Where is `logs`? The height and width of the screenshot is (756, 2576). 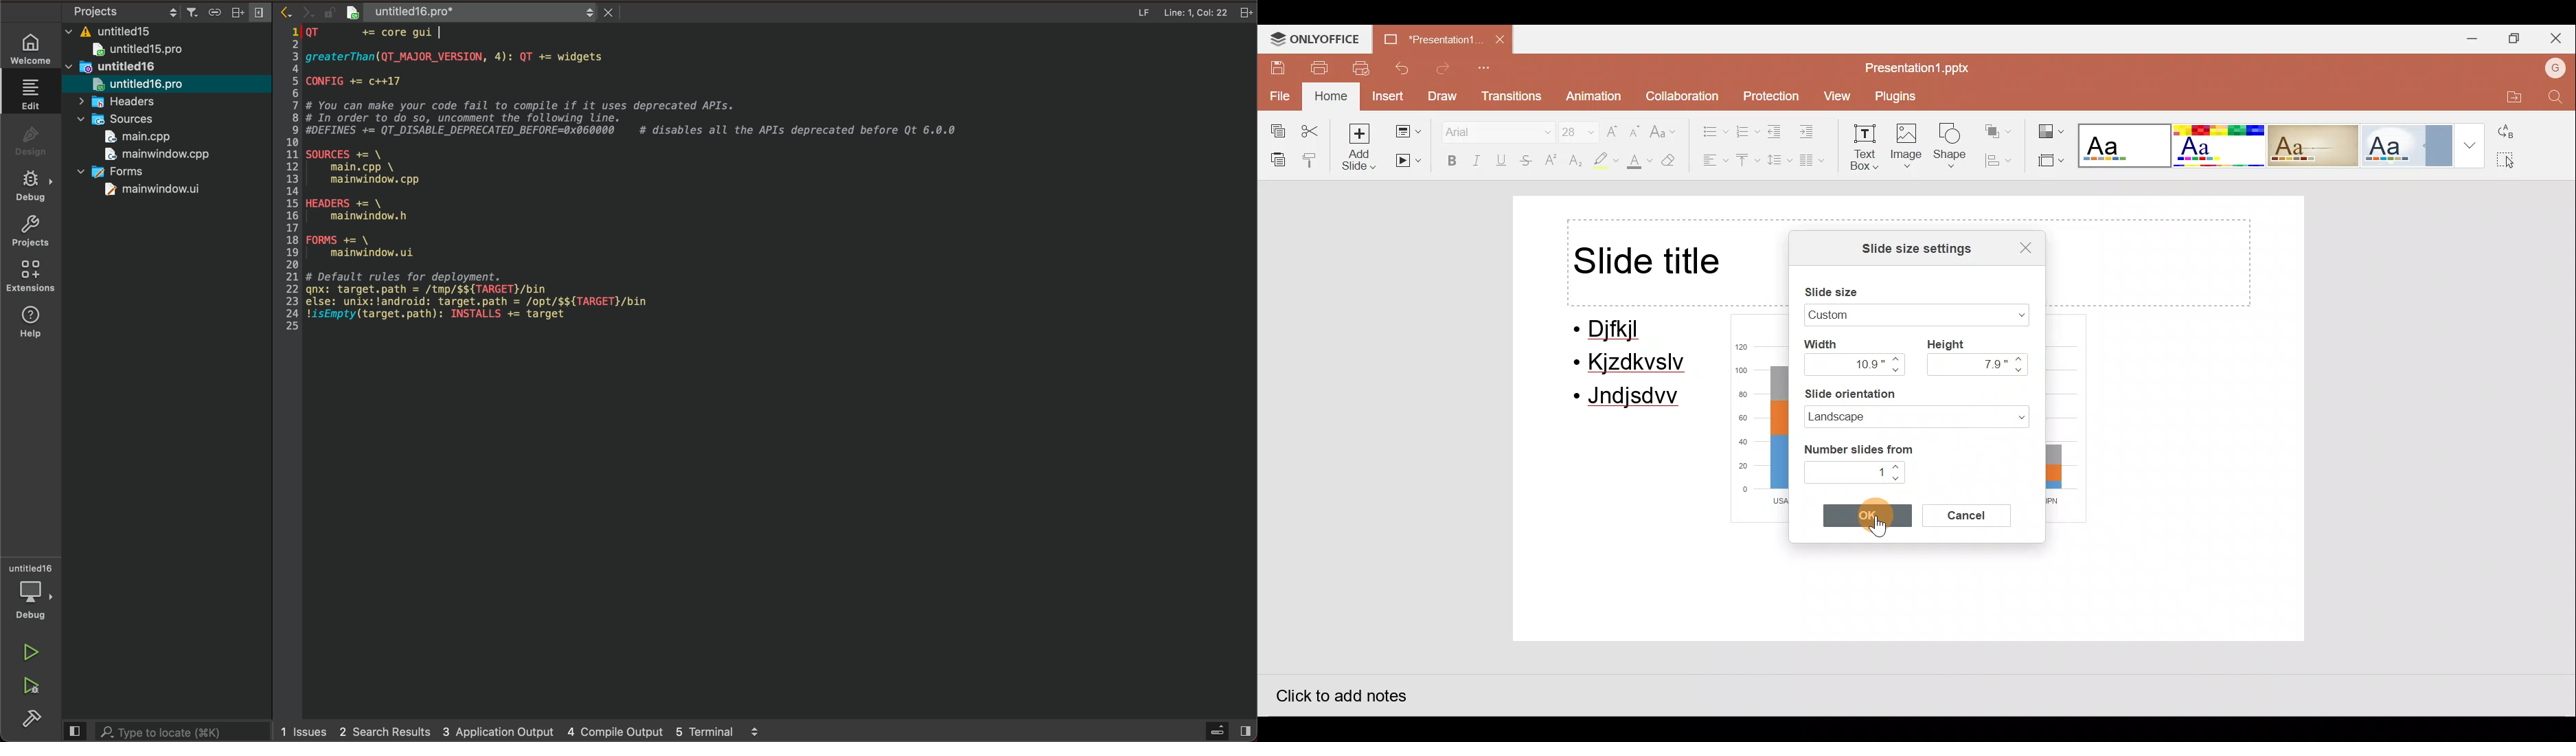
logs is located at coordinates (525, 730).